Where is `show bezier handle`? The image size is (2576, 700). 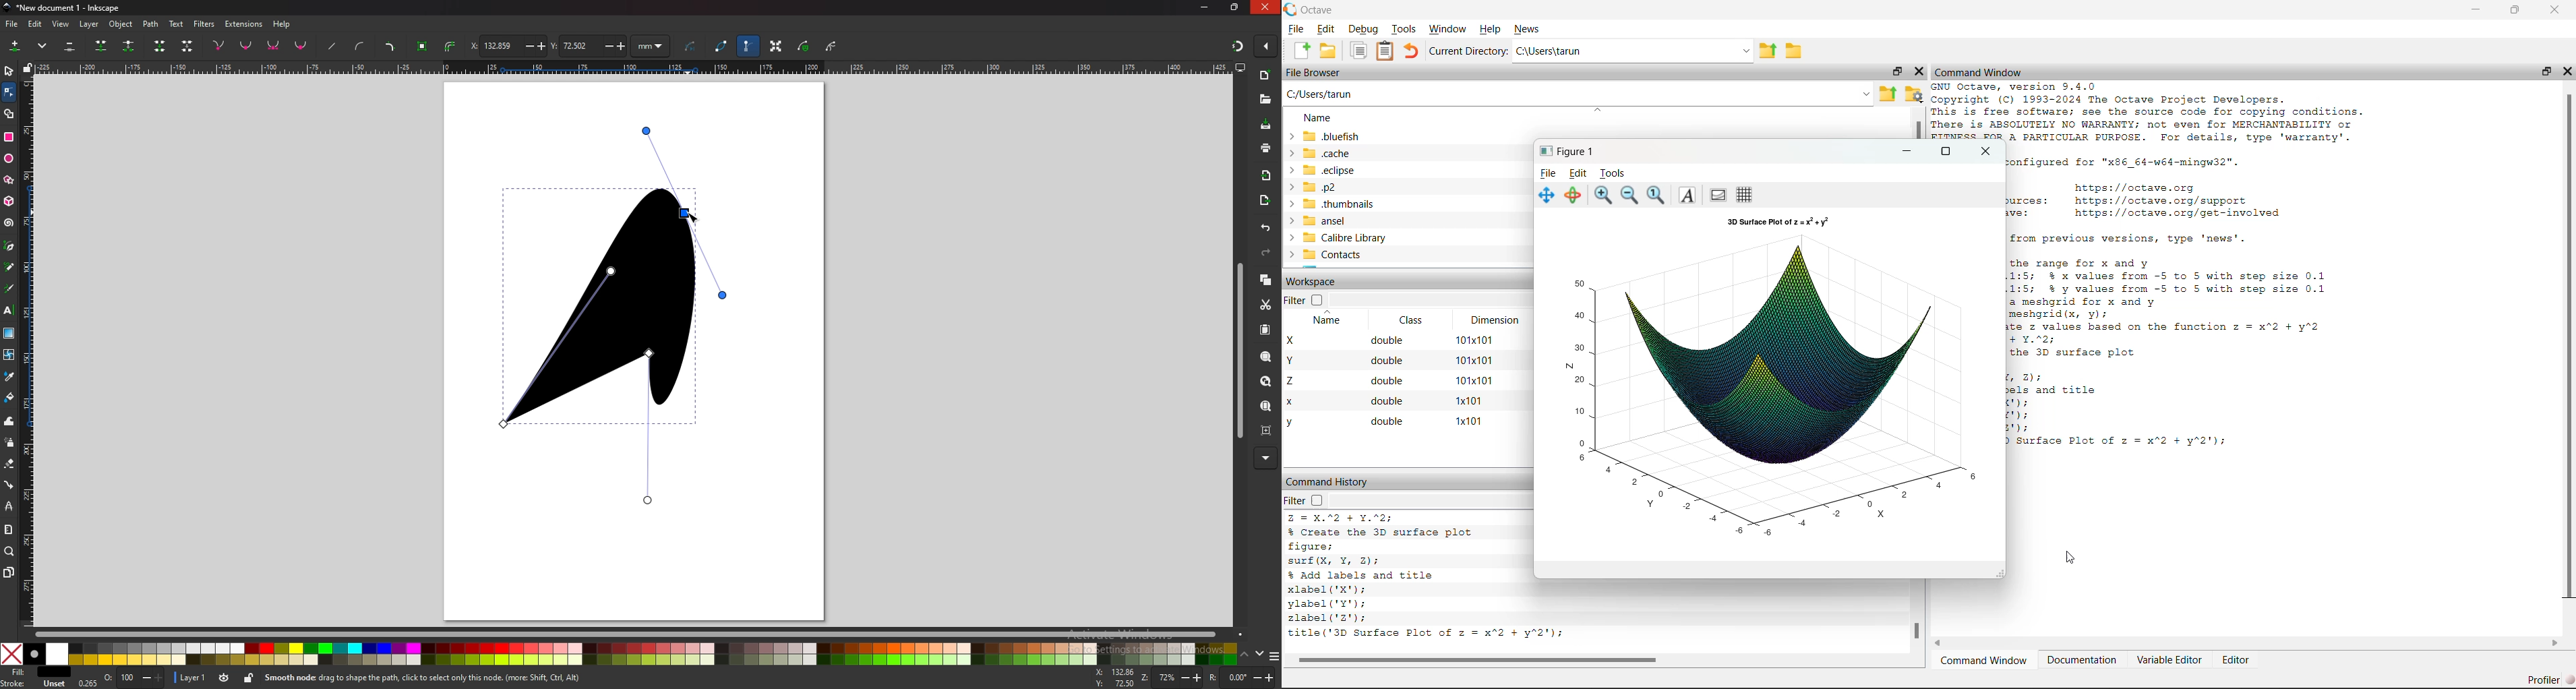
show bezier handle is located at coordinates (748, 46).